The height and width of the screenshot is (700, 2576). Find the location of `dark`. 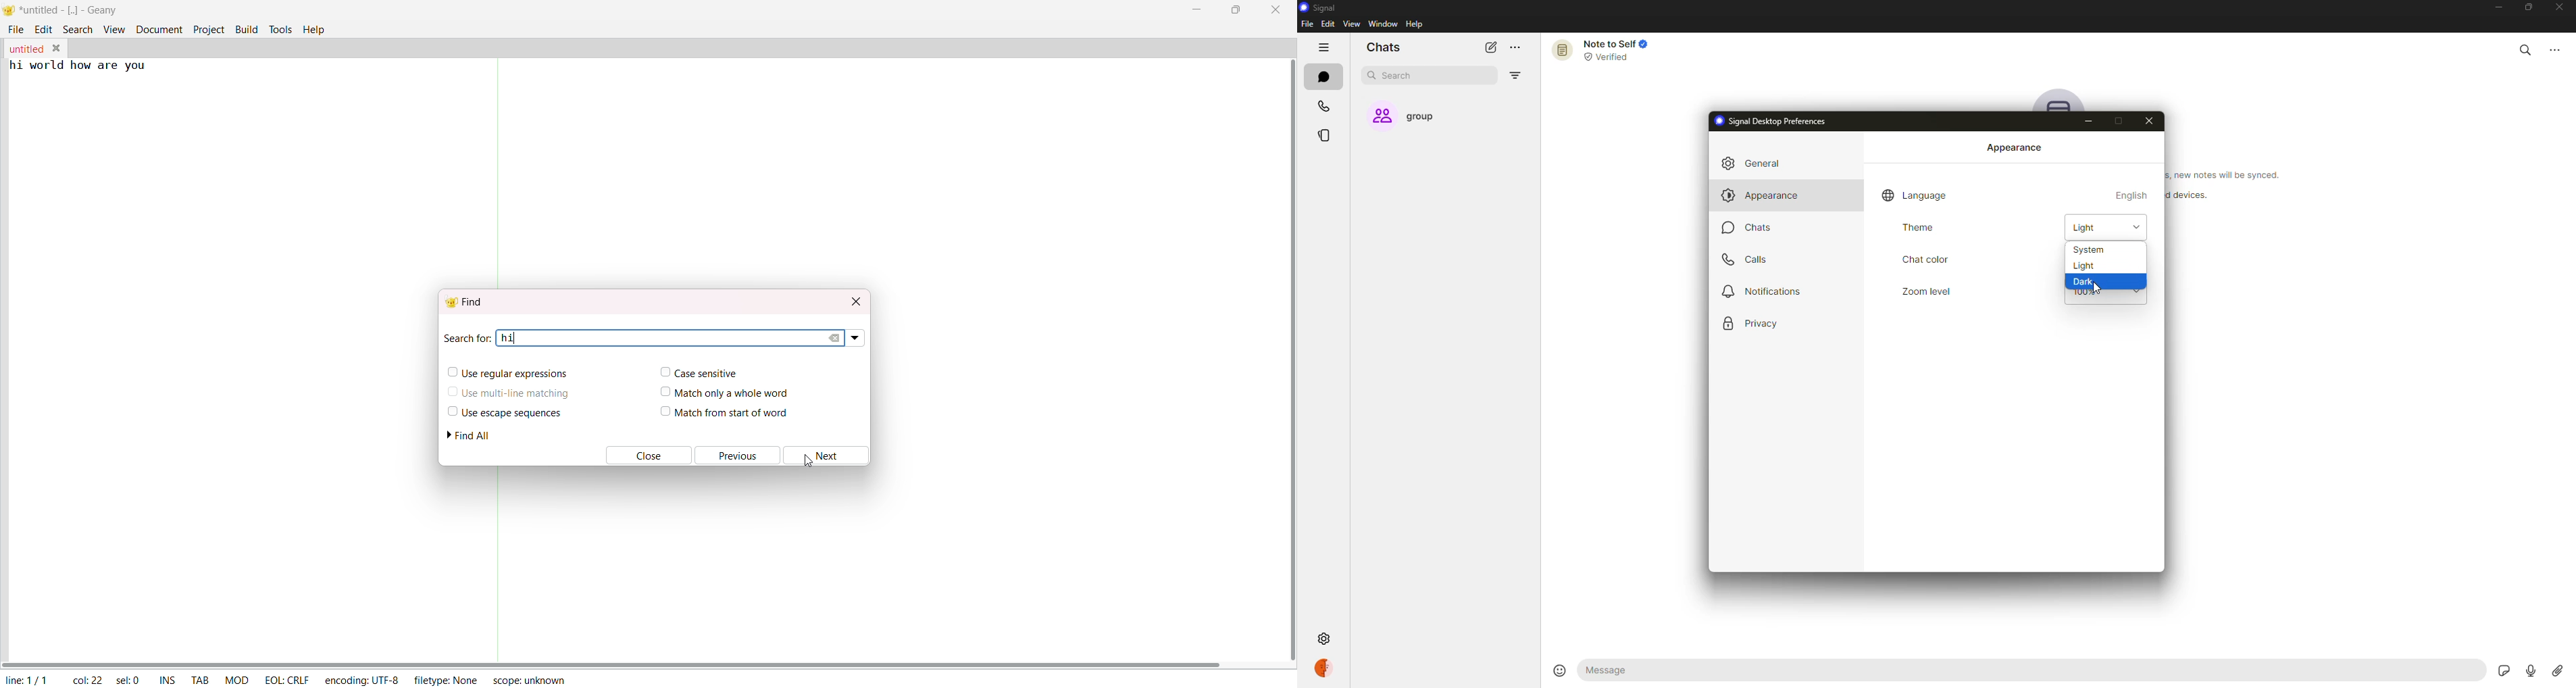

dark is located at coordinates (2086, 282).